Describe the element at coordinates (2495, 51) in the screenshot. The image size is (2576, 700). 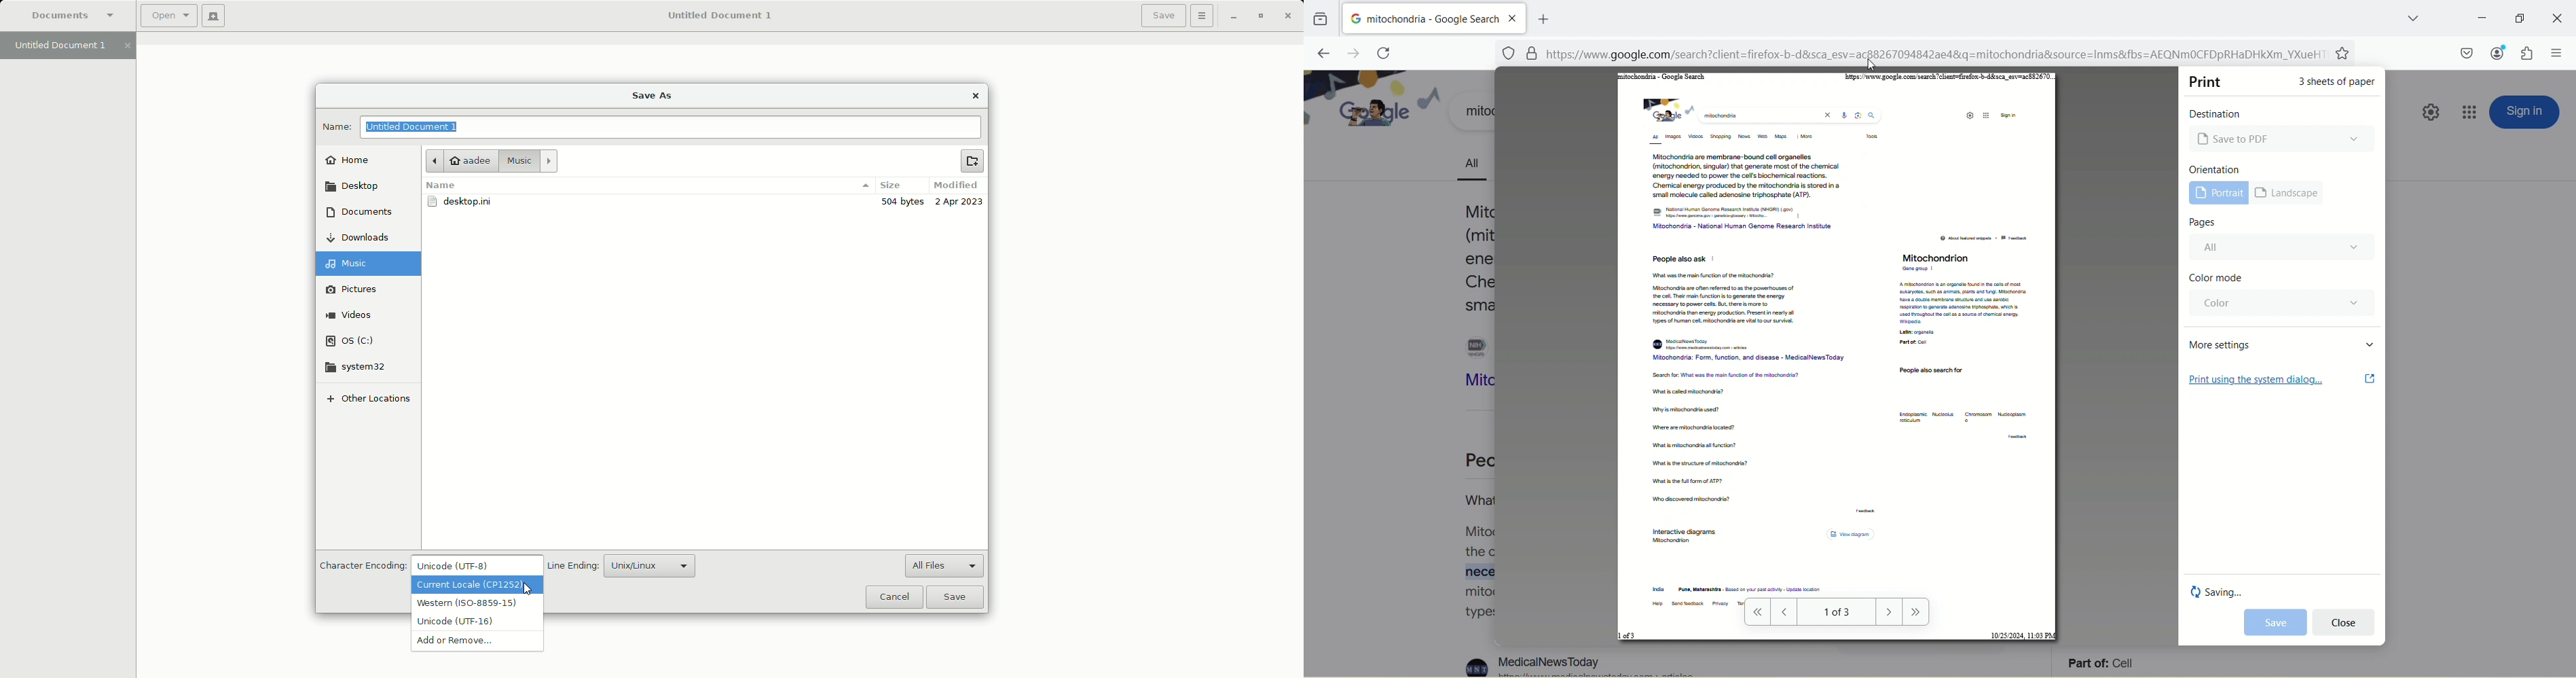
I see `account` at that location.